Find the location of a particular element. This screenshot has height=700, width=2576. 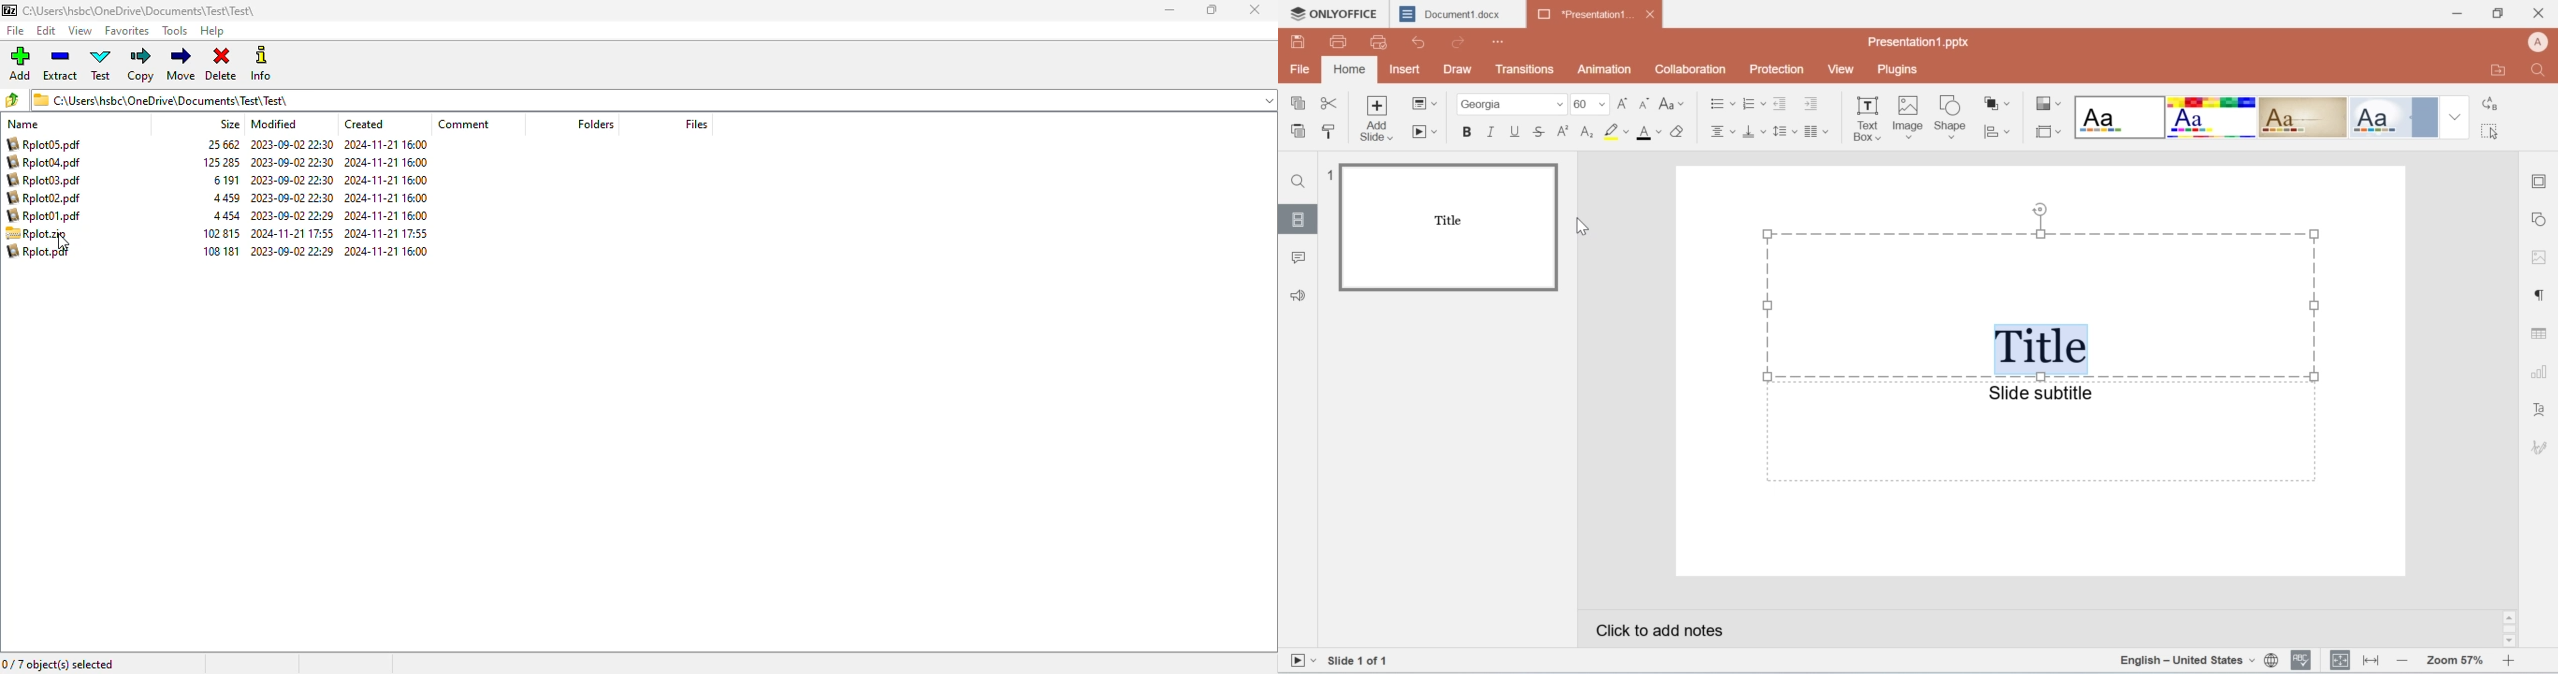

redo is located at coordinates (1460, 45).